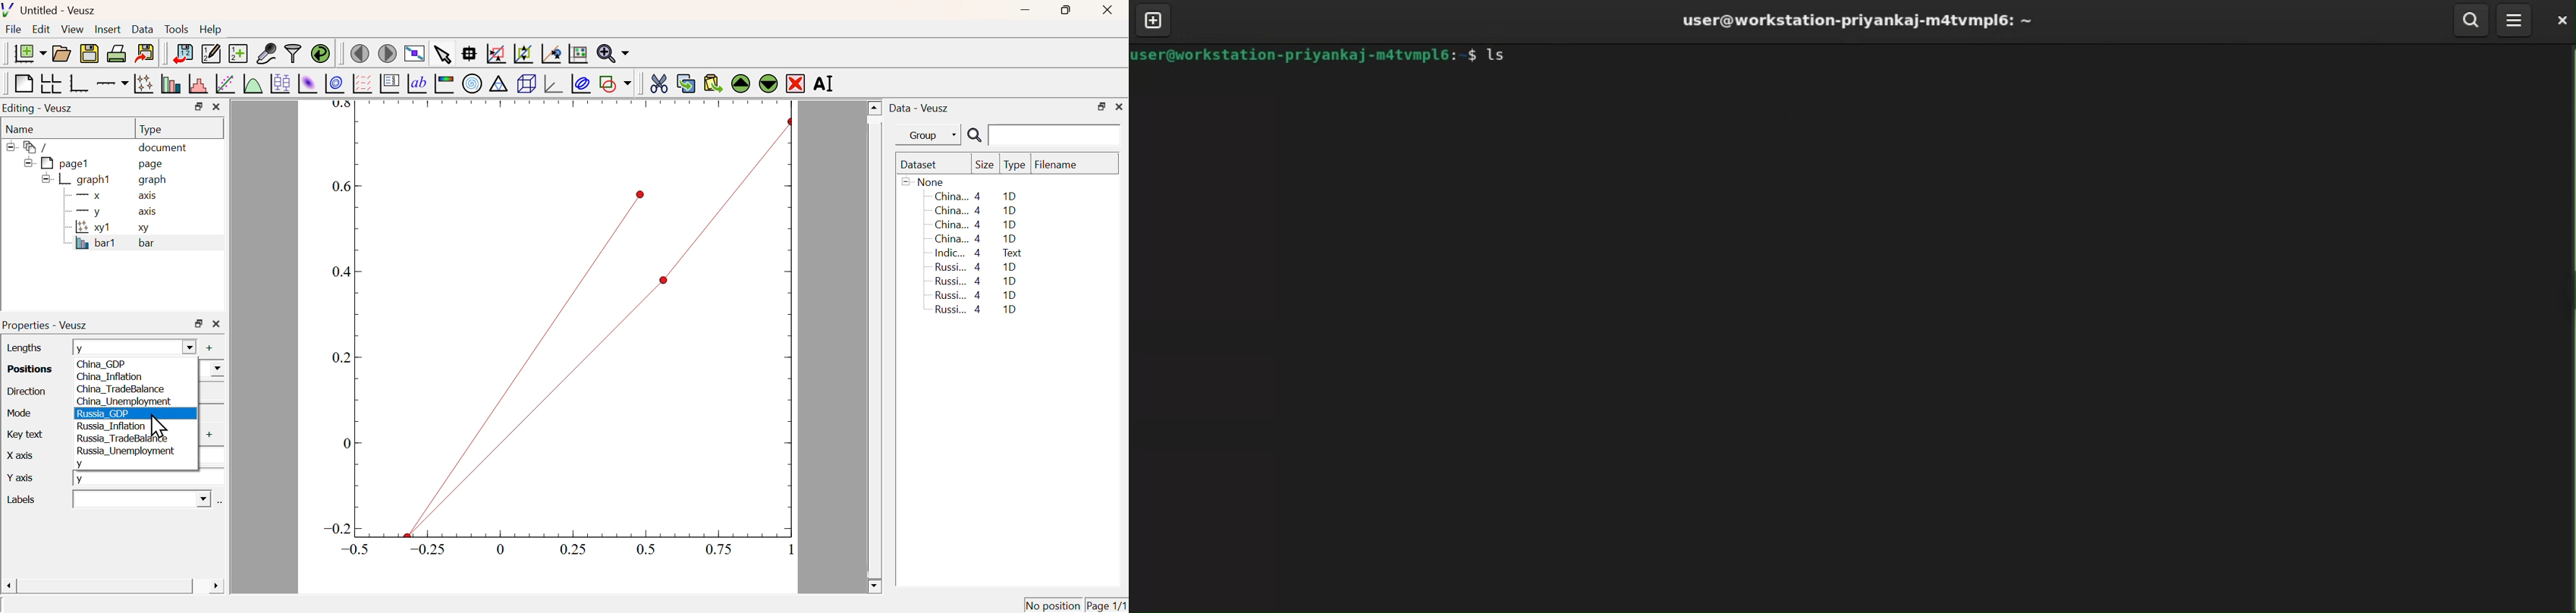 The height and width of the screenshot is (616, 2576). Describe the element at coordinates (111, 211) in the screenshot. I see `y axis` at that location.